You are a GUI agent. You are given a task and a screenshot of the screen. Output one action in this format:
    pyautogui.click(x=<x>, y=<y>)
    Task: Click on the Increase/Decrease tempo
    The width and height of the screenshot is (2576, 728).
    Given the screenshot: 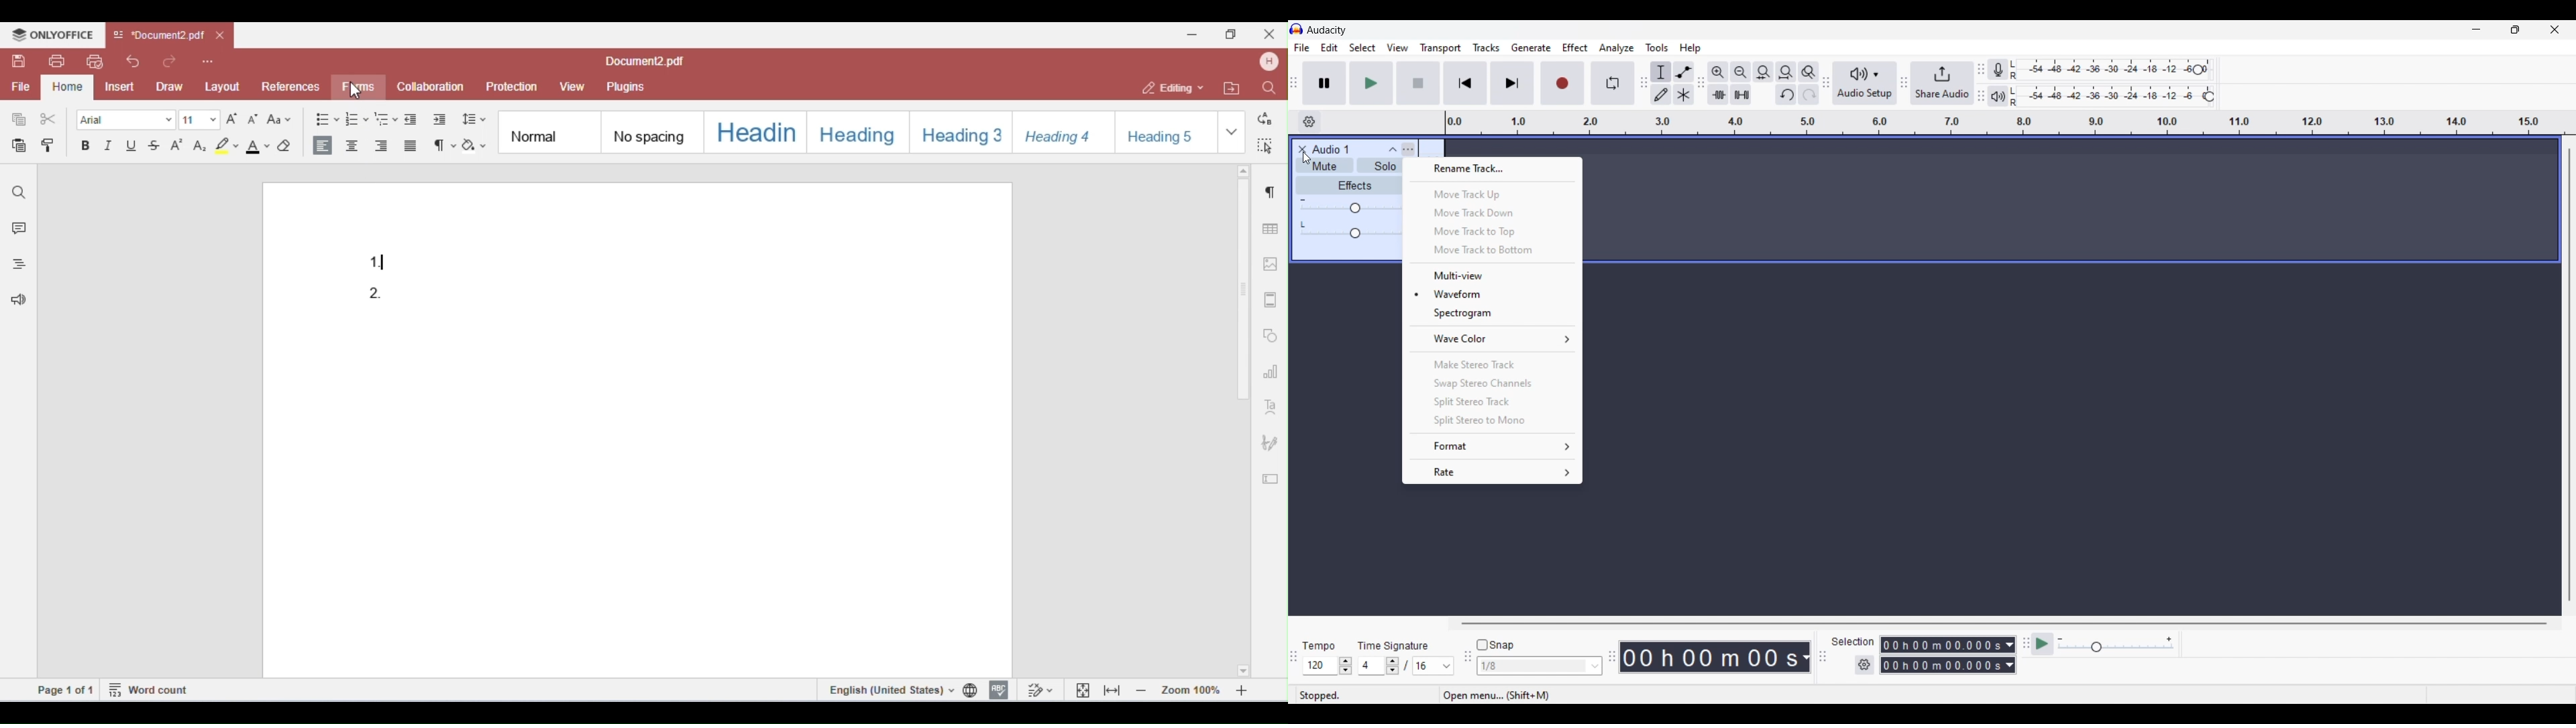 What is the action you would take?
    pyautogui.click(x=1346, y=666)
    